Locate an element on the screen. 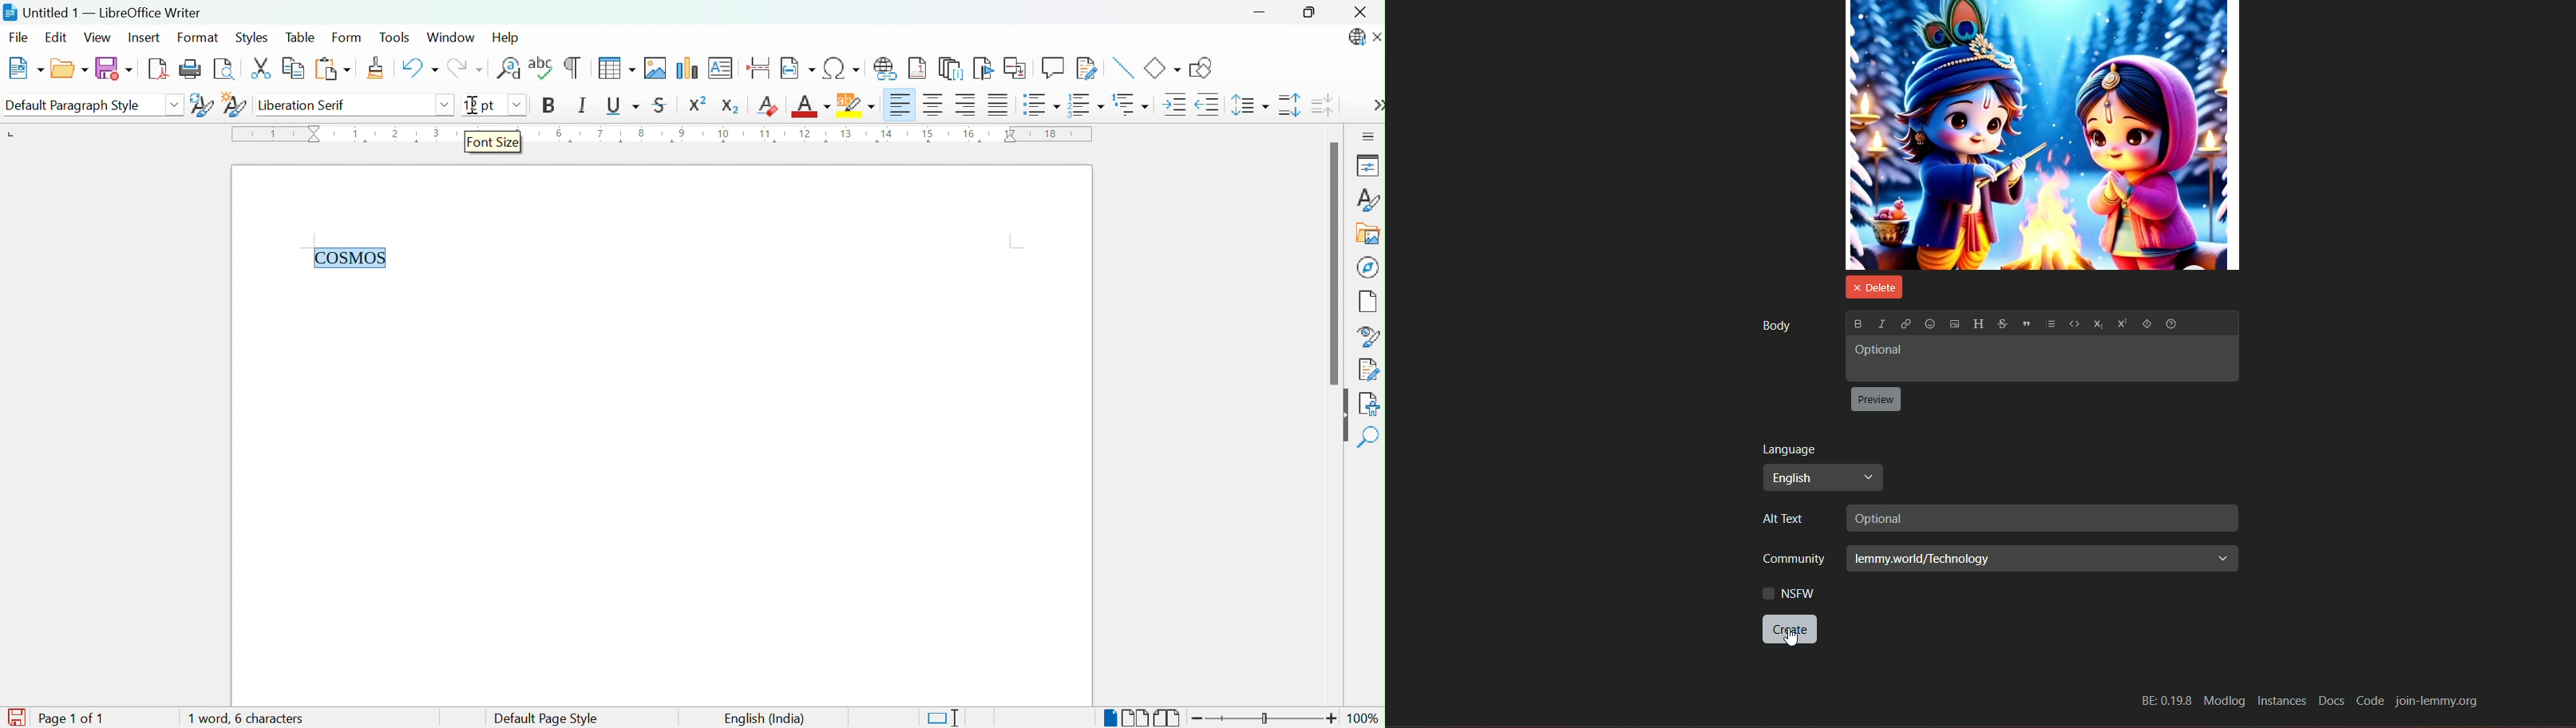  1 word, 6 characters is located at coordinates (269, 719).